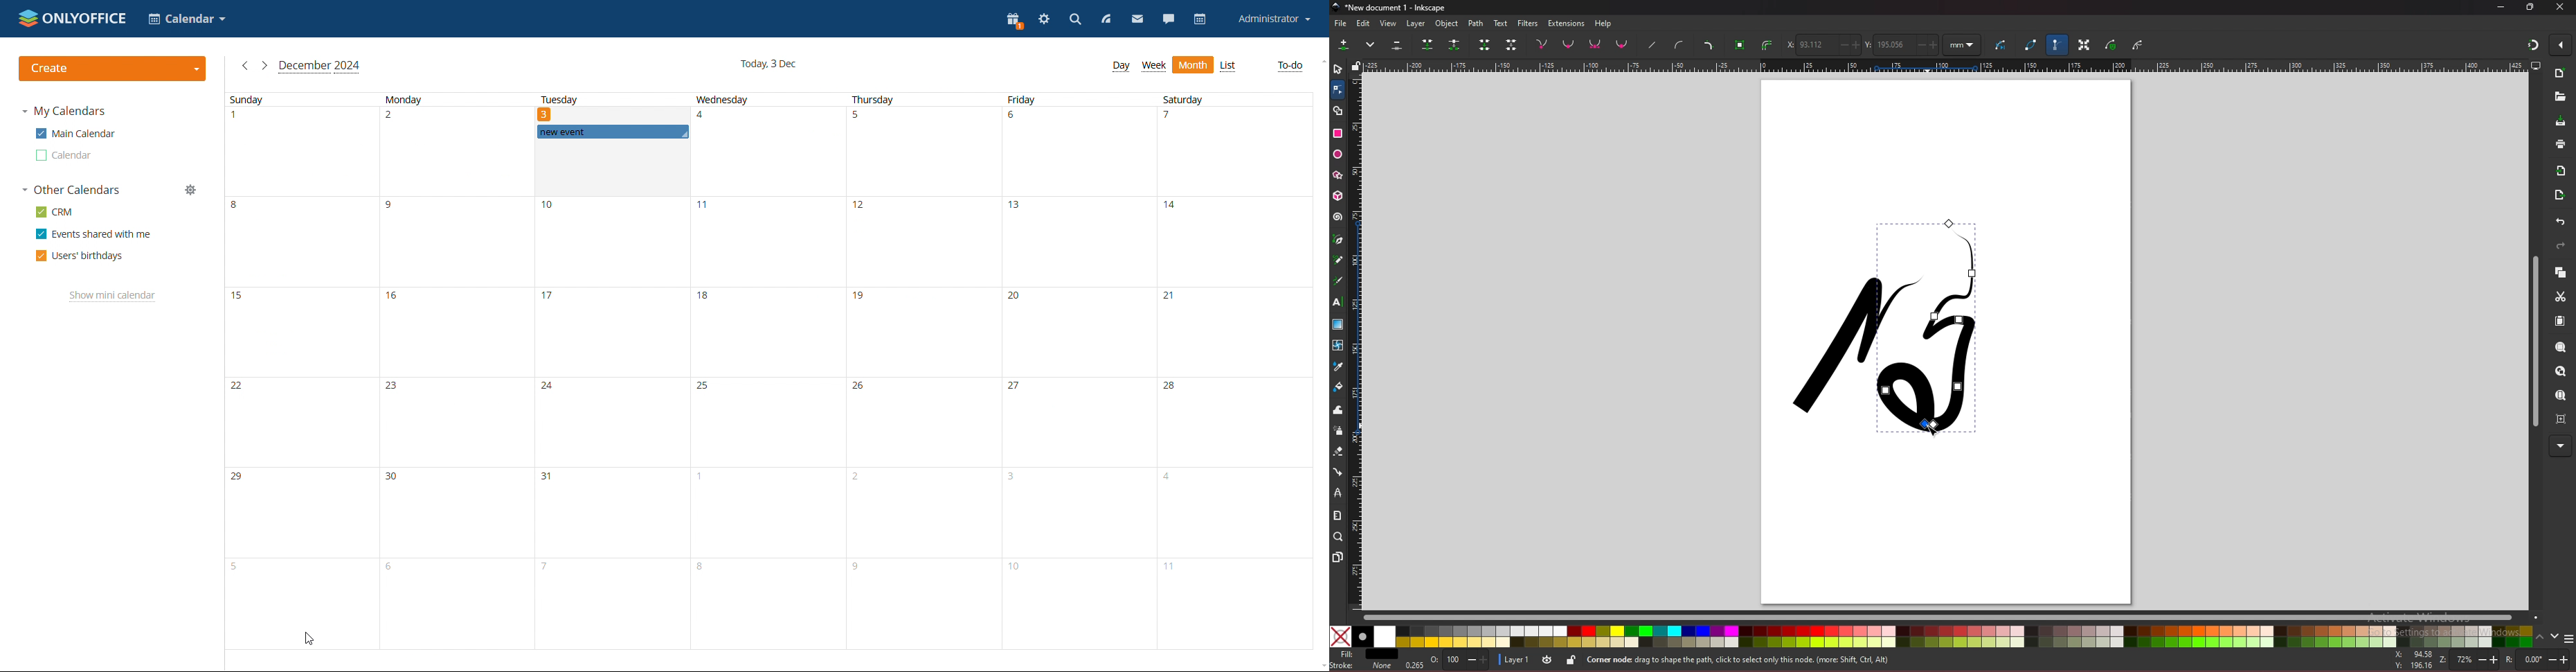 Image resolution: width=2576 pixels, height=672 pixels. Describe the element at coordinates (2533, 340) in the screenshot. I see `scroll bar` at that location.